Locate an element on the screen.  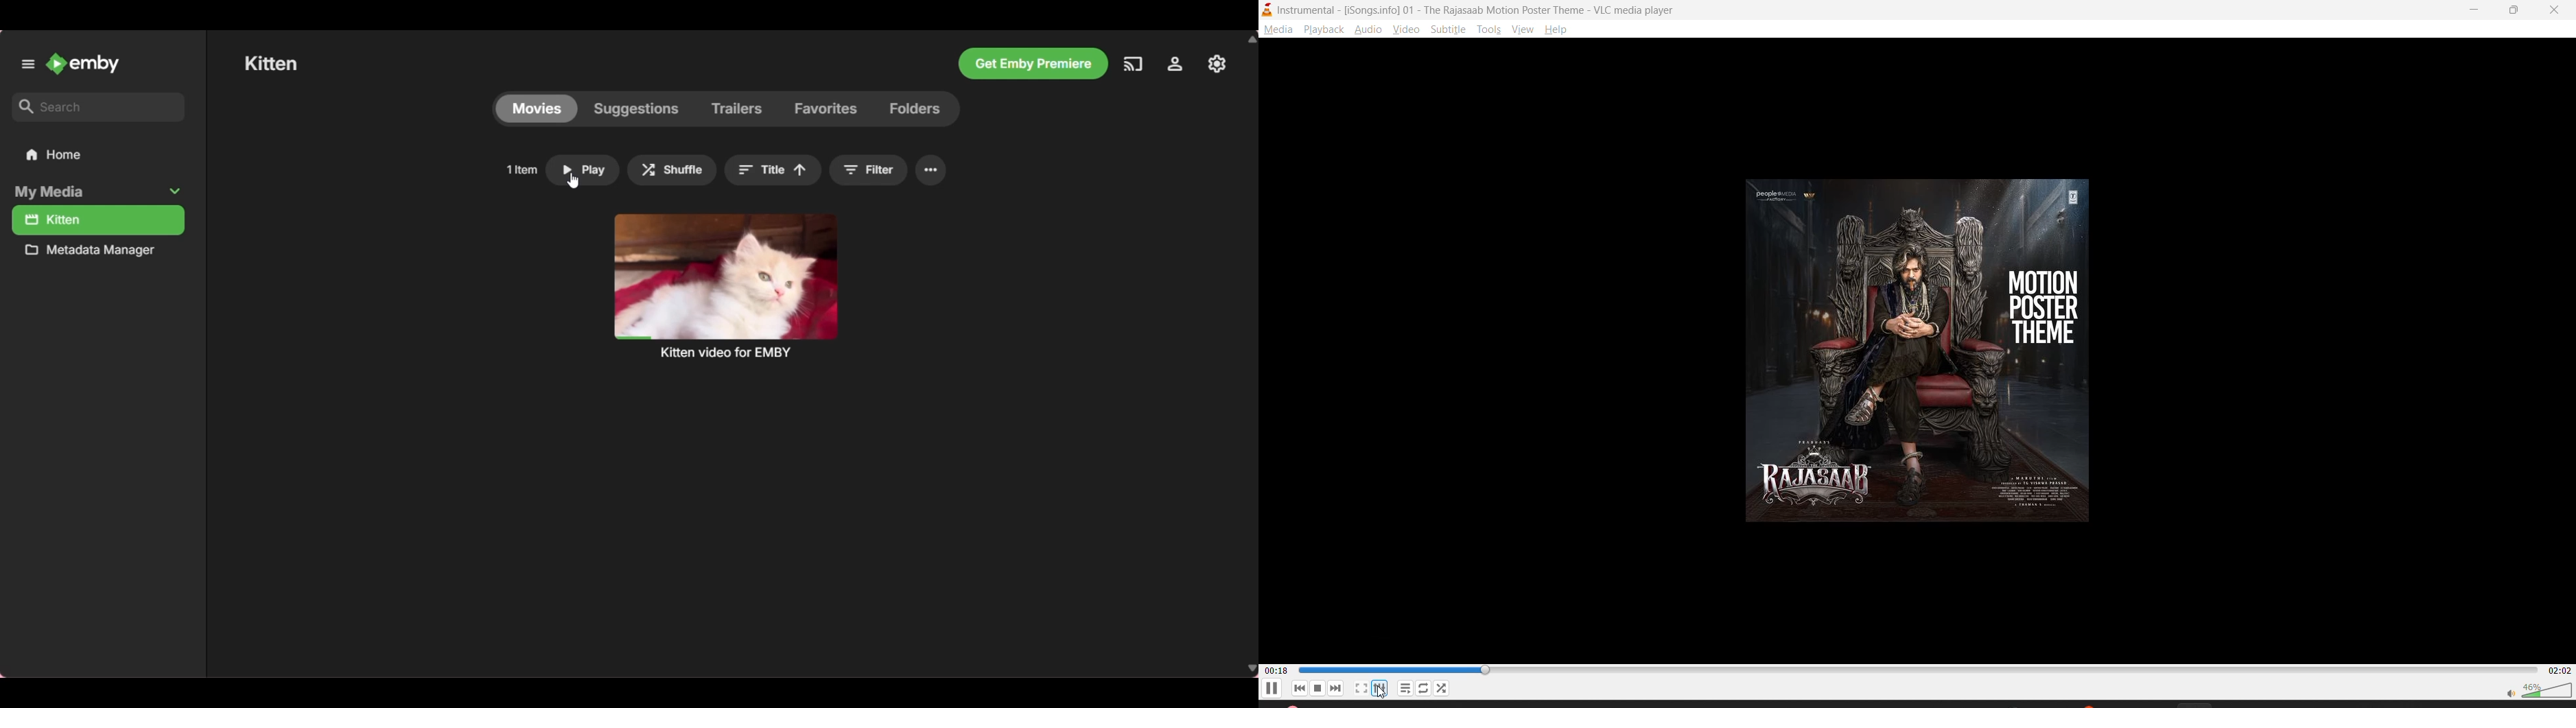
thumbnail is located at coordinates (1924, 347).